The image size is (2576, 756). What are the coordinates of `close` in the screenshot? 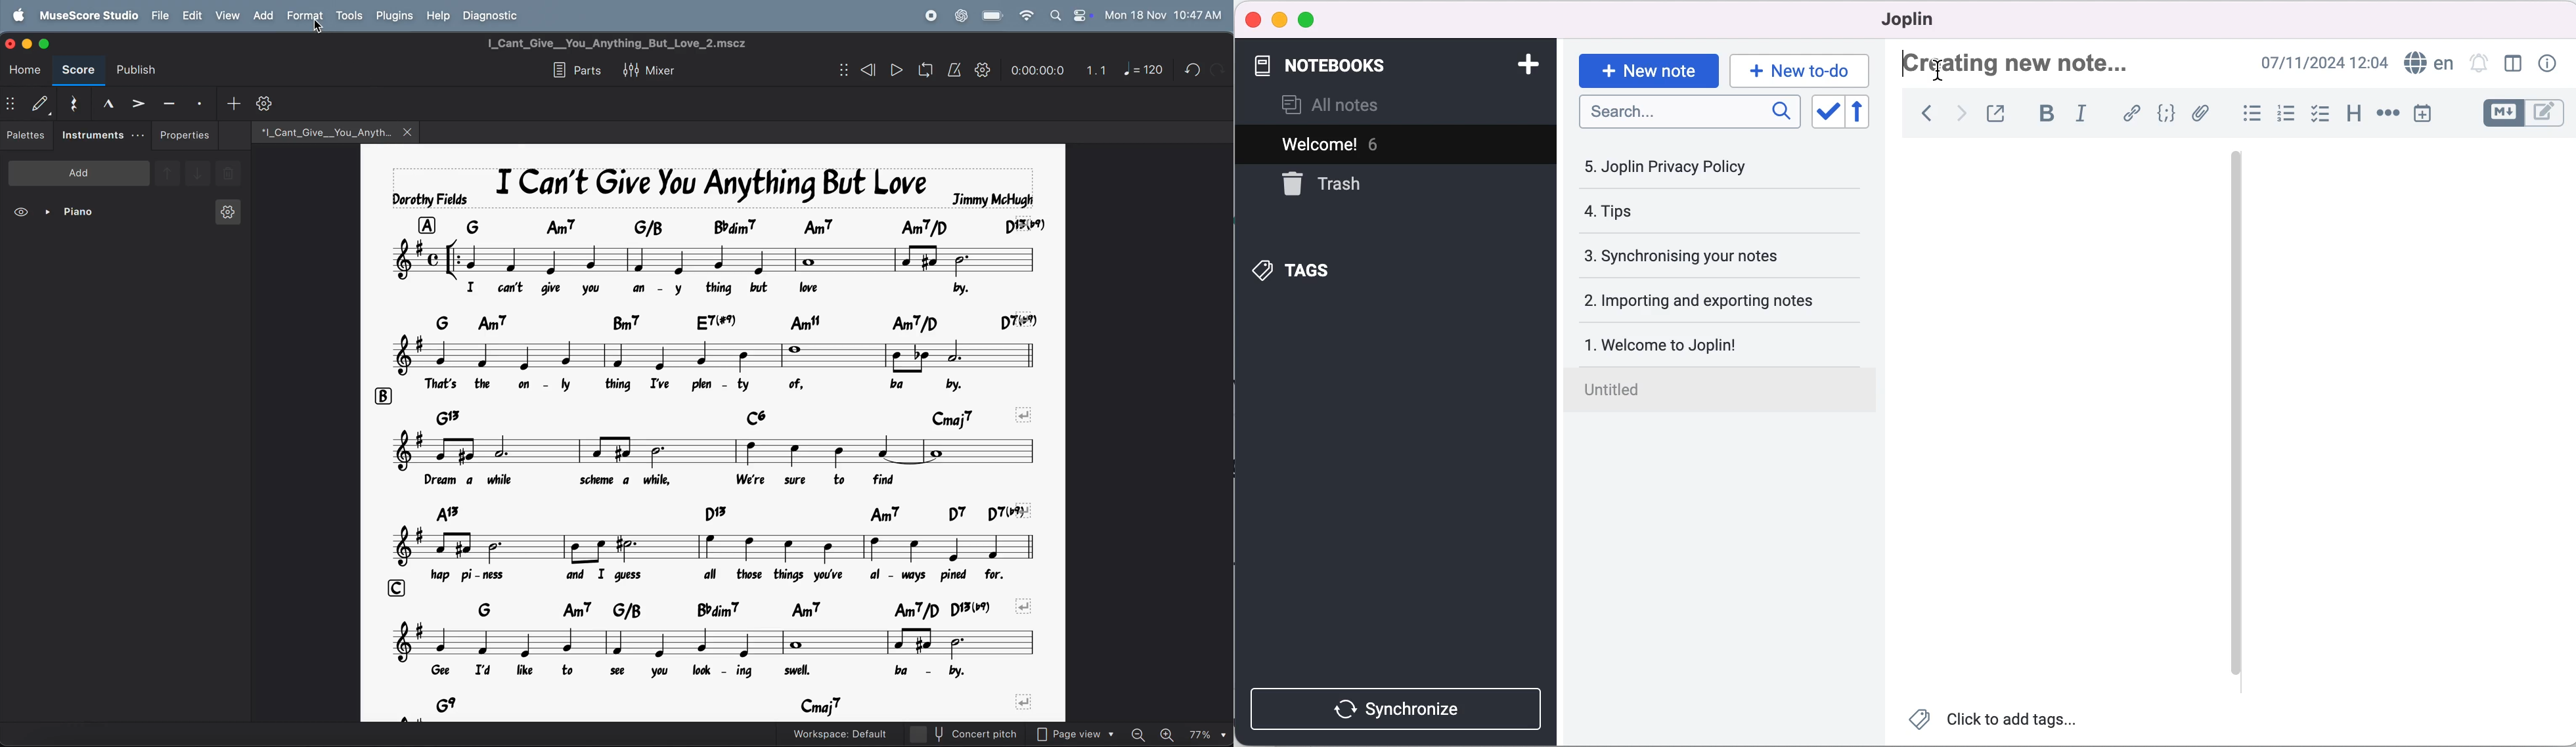 It's located at (409, 132).